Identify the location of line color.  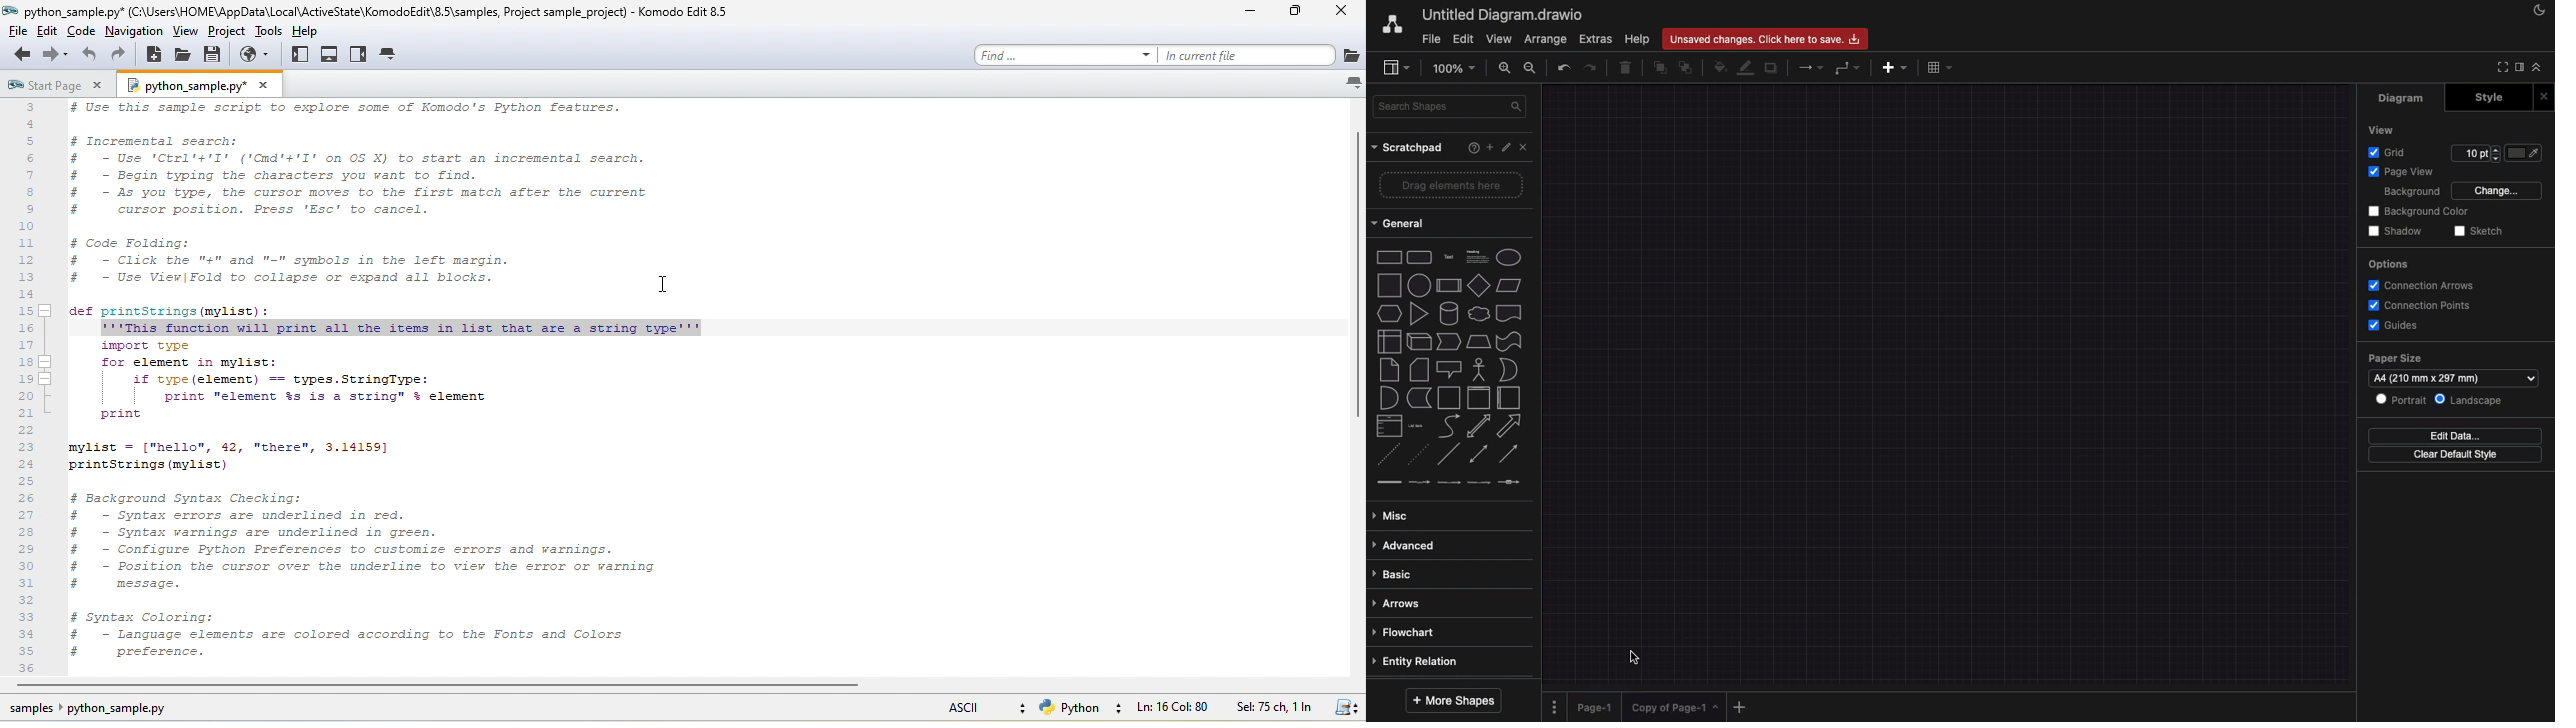
(1746, 67).